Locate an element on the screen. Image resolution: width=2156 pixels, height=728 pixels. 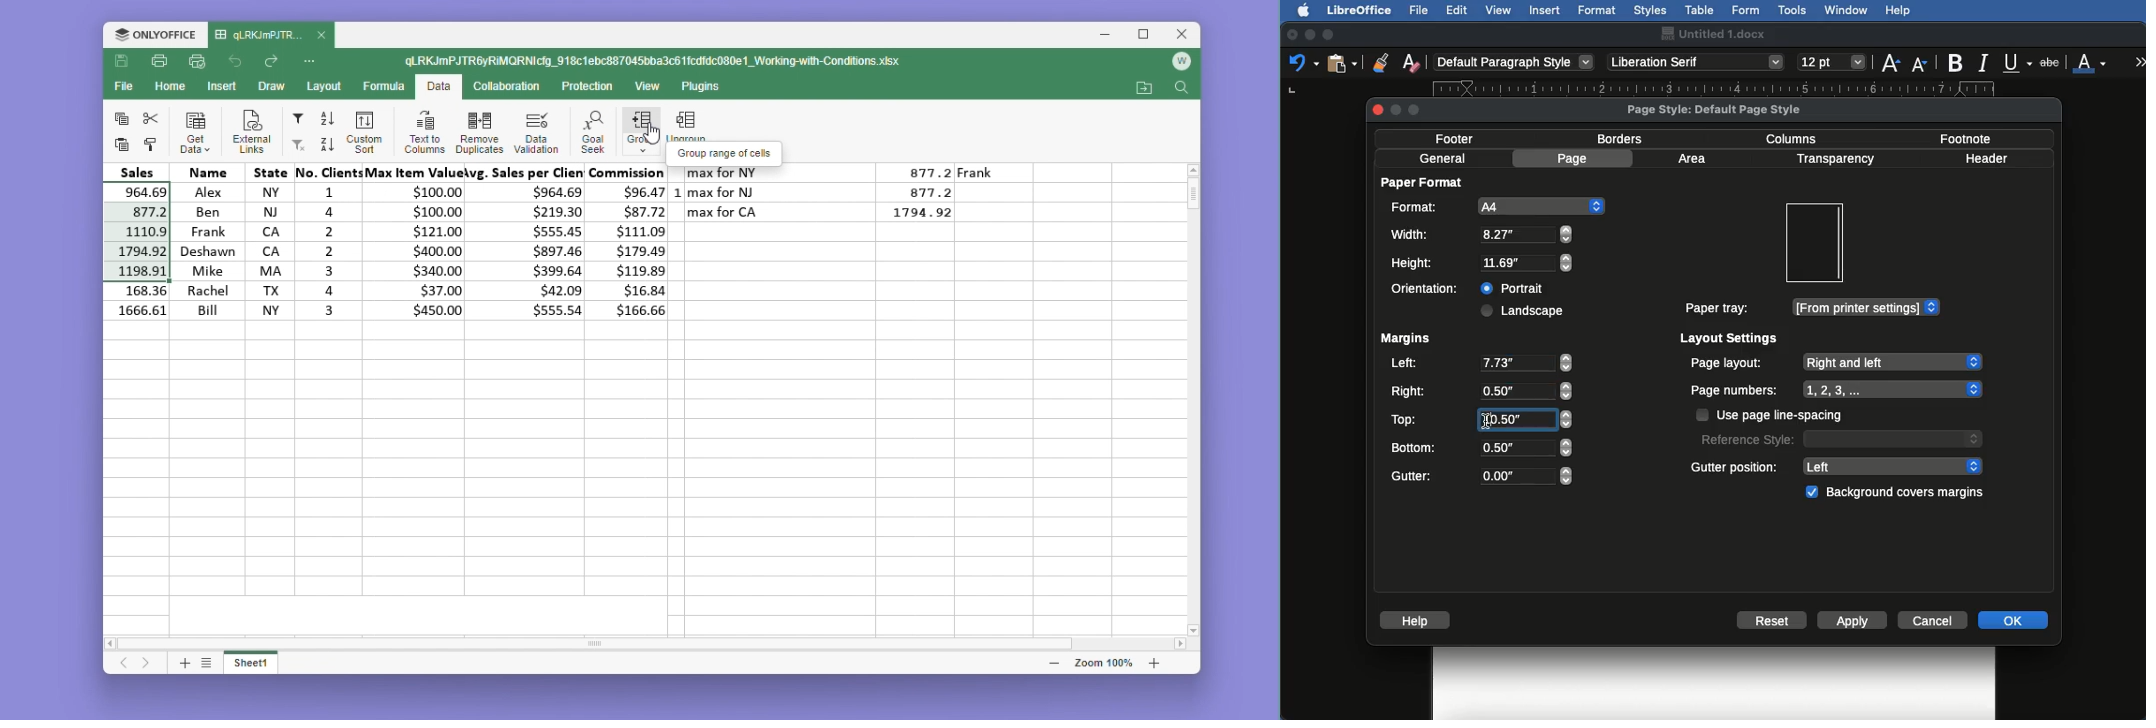
copy is located at coordinates (121, 117).